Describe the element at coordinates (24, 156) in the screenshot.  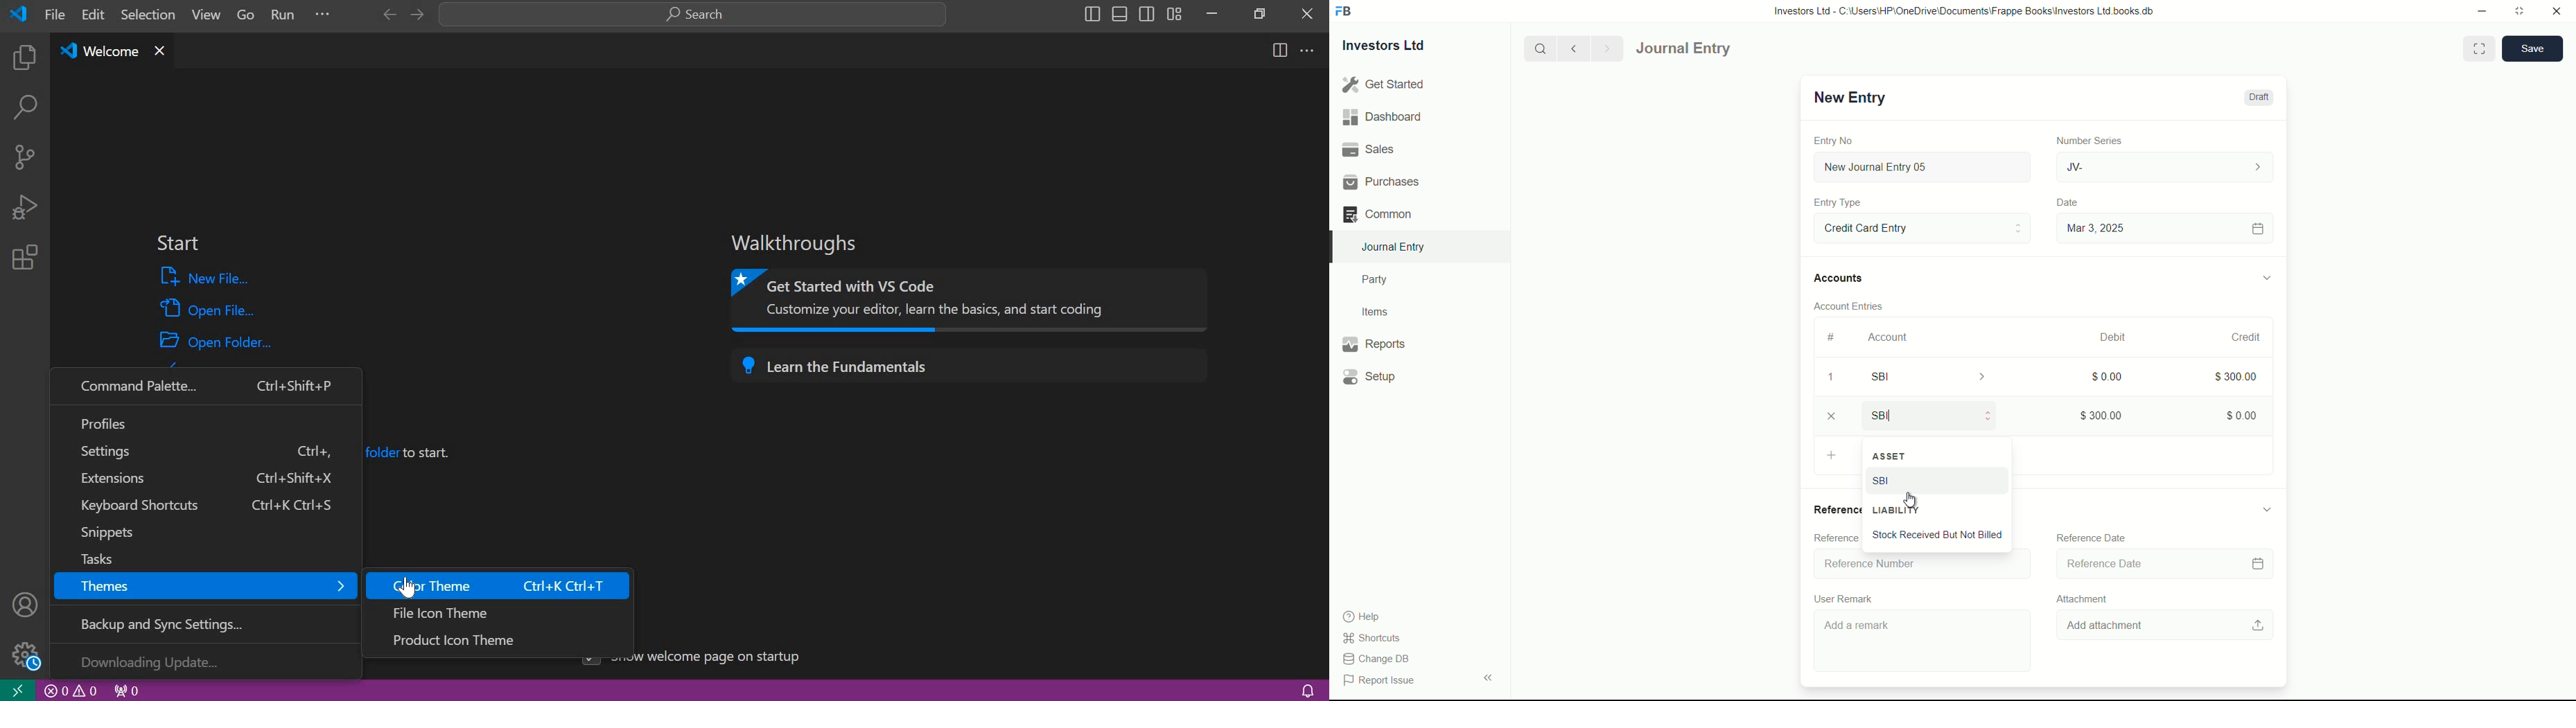
I see `source control` at that location.